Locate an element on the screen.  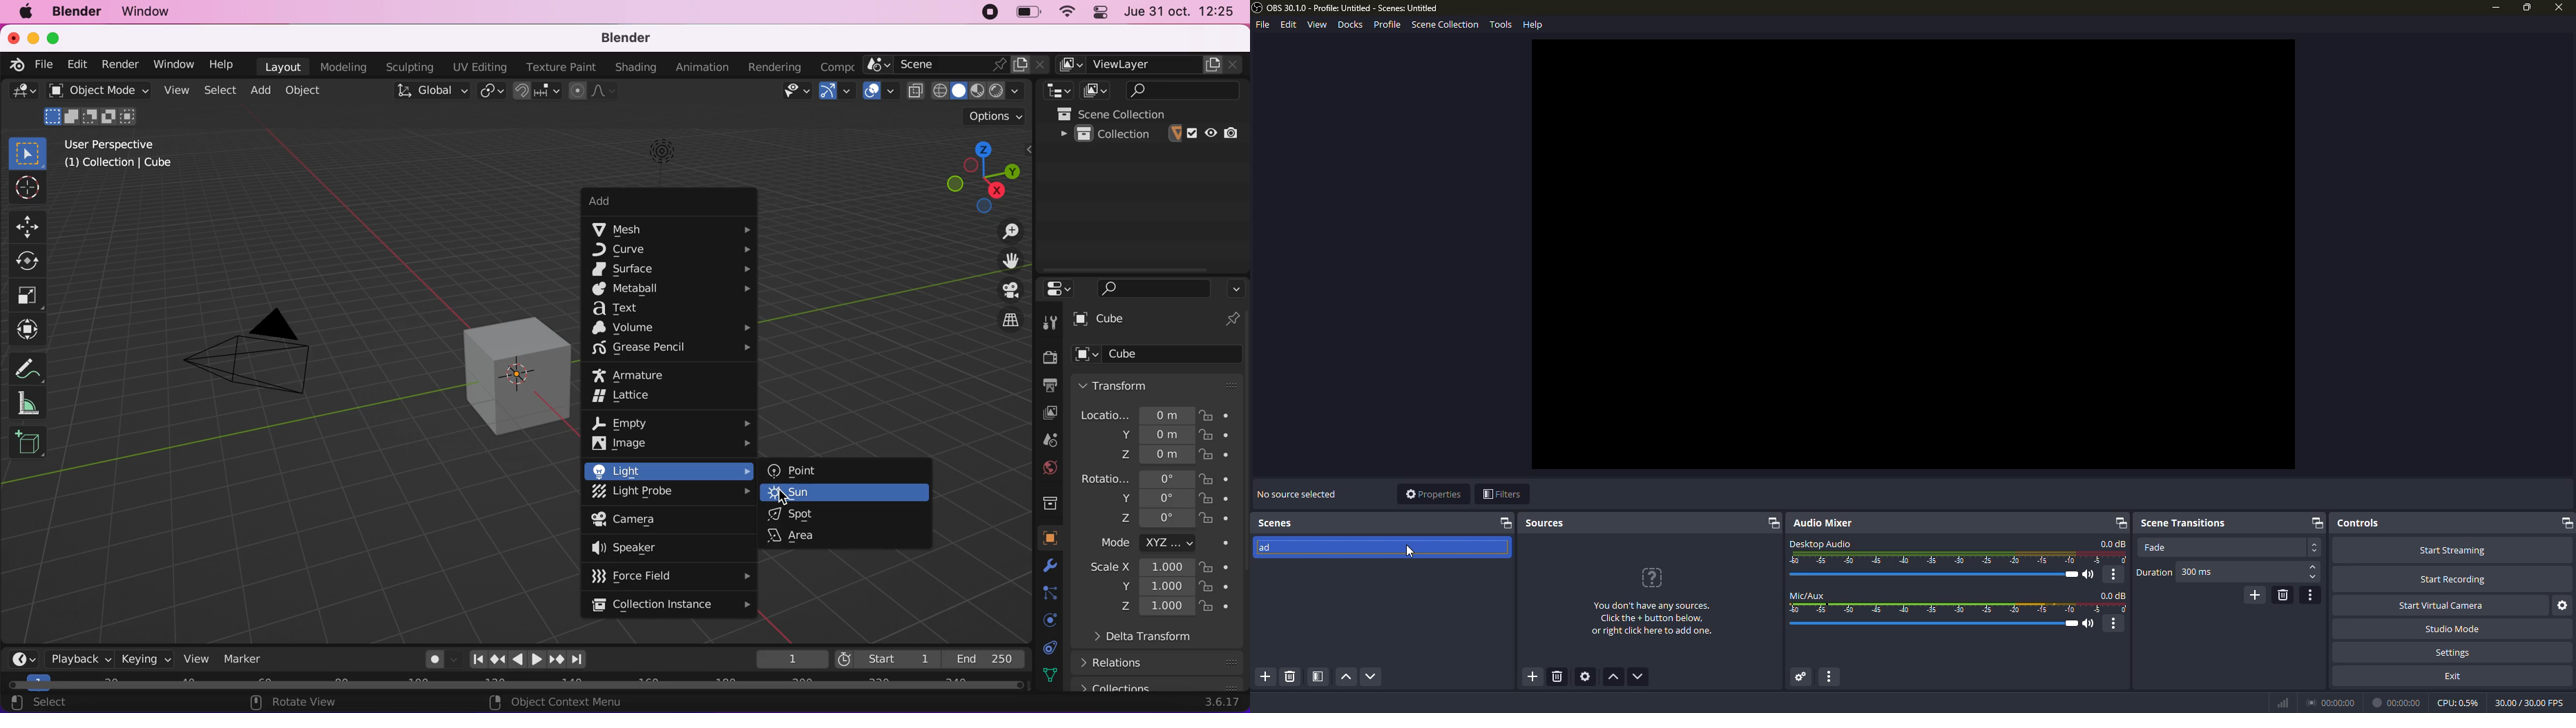
file is located at coordinates (1261, 26).